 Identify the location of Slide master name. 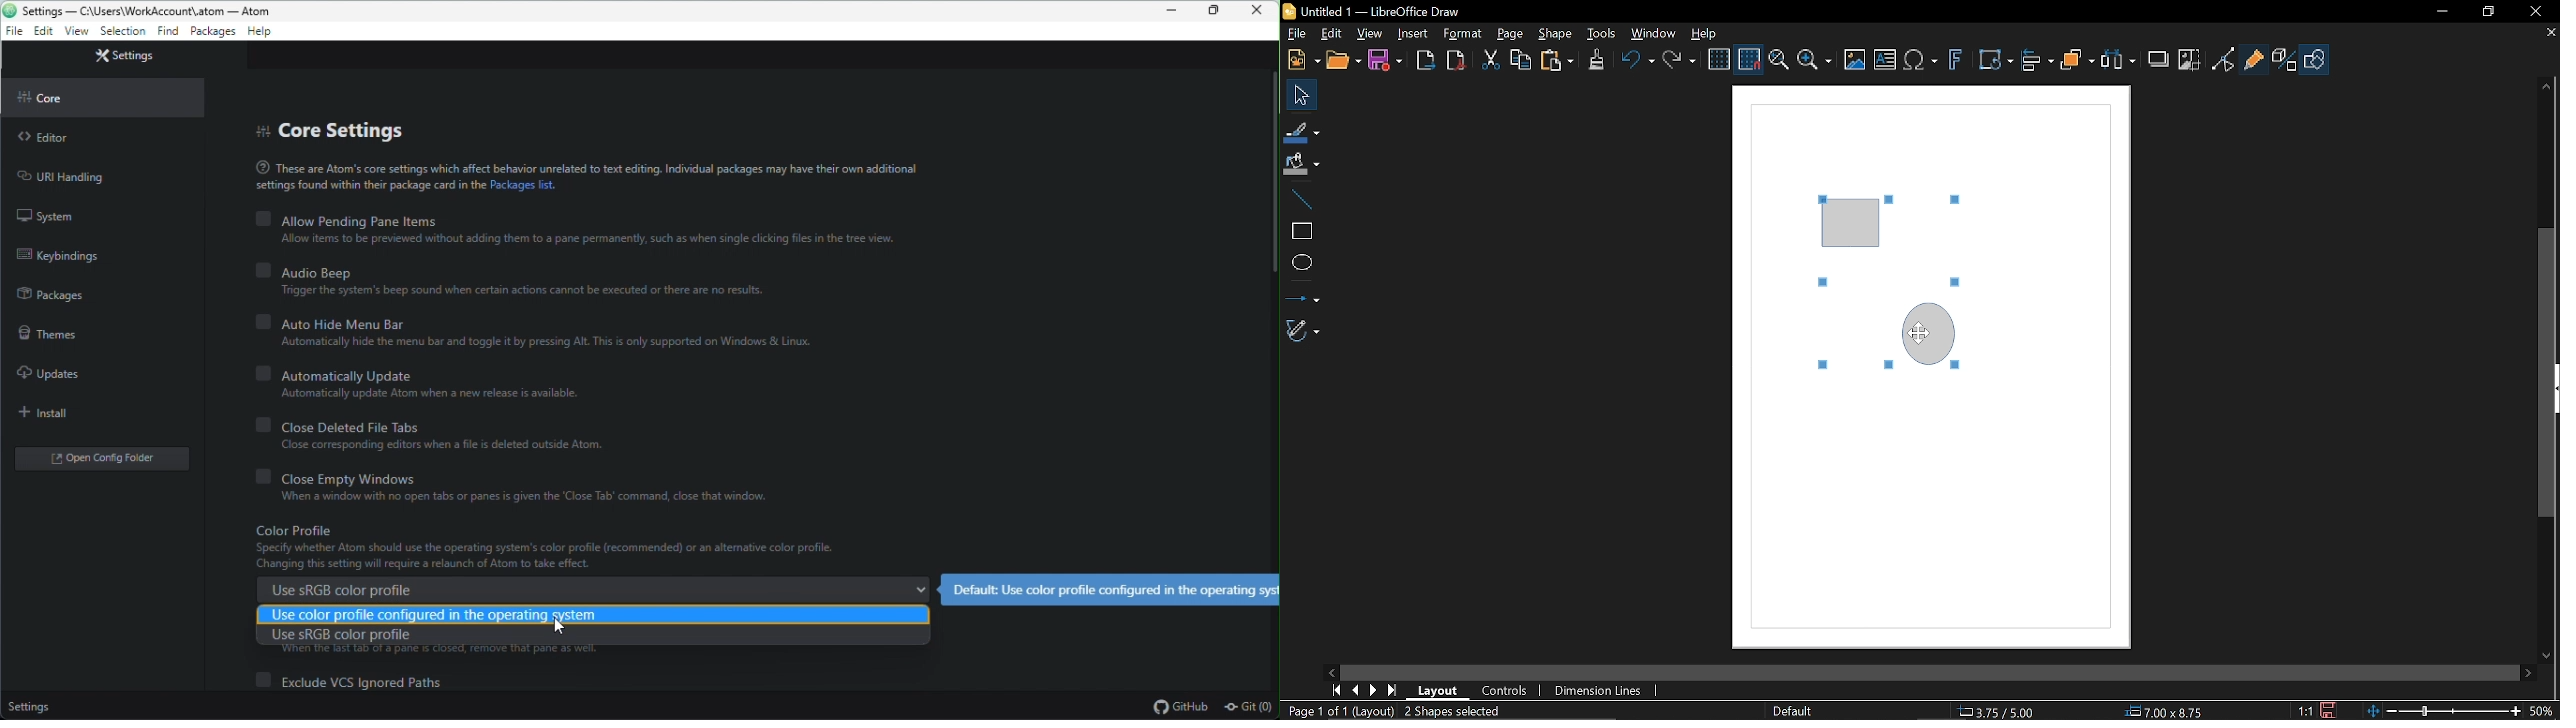
(1797, 712).